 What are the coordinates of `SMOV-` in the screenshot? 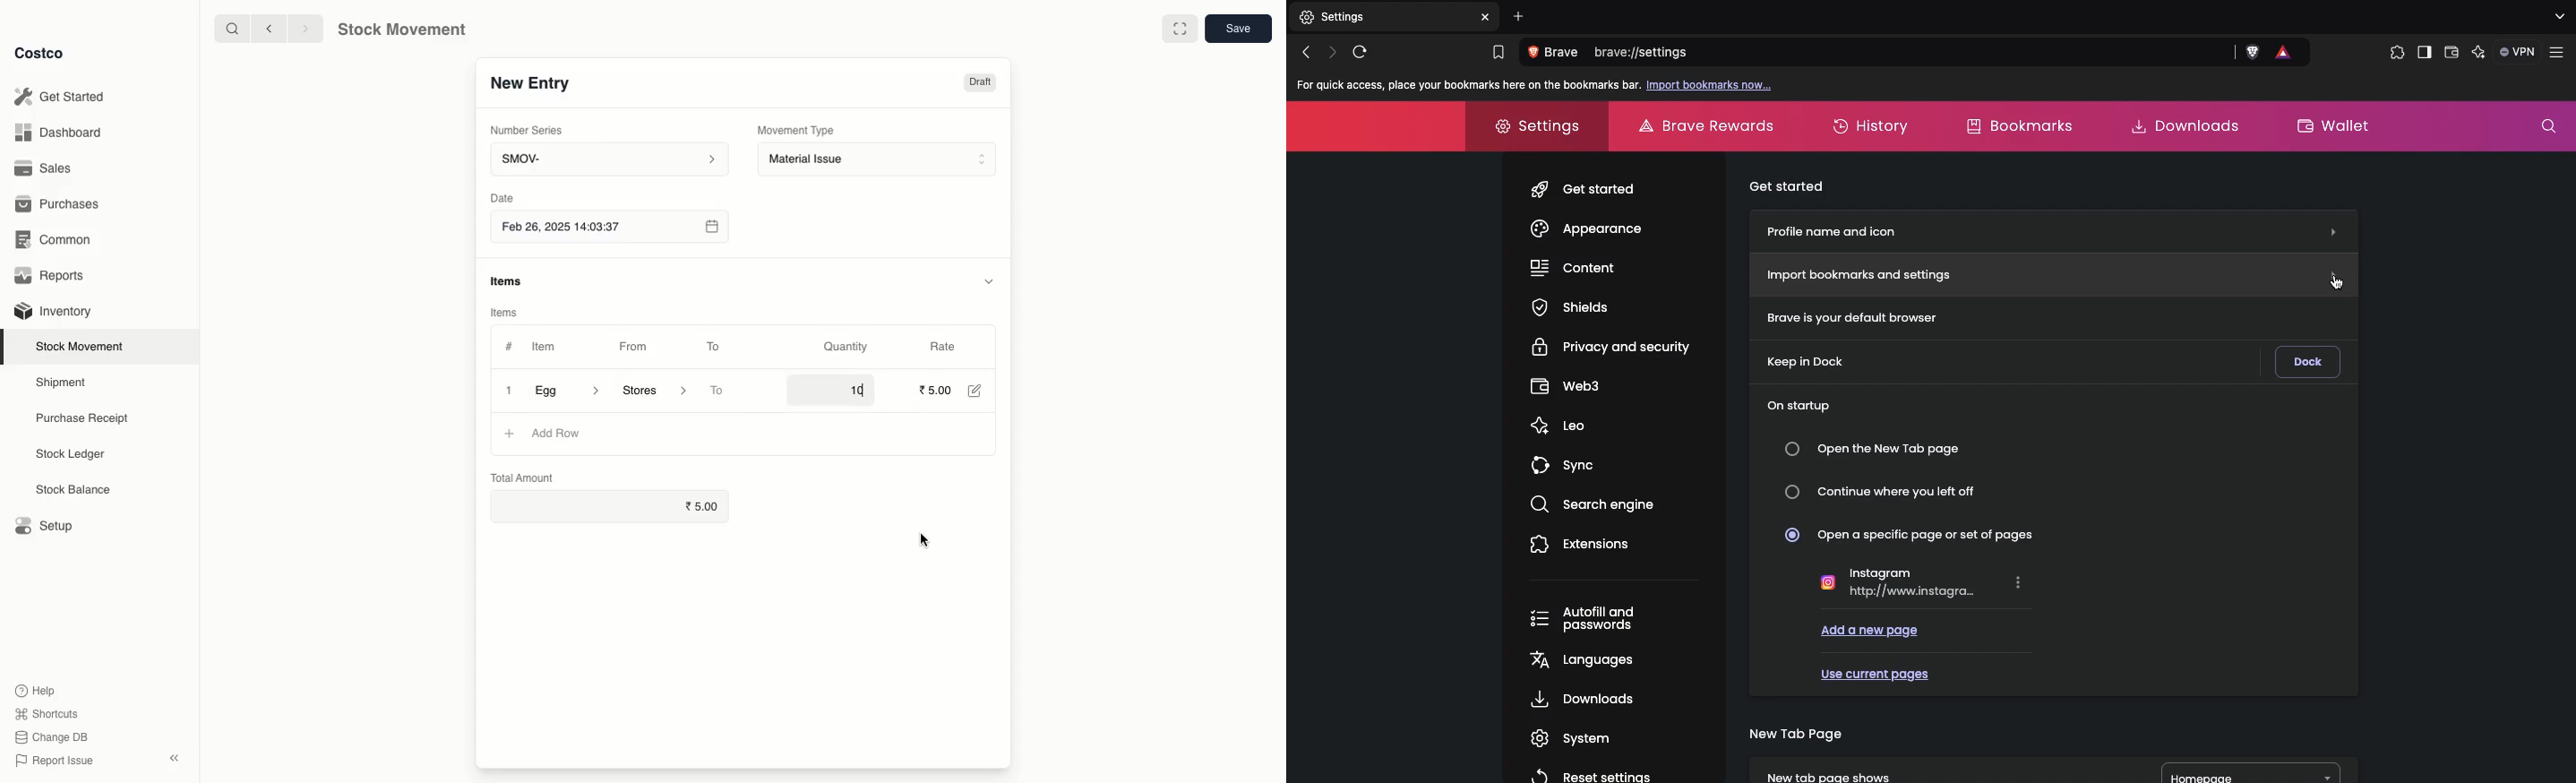 It's located at (609, 158).